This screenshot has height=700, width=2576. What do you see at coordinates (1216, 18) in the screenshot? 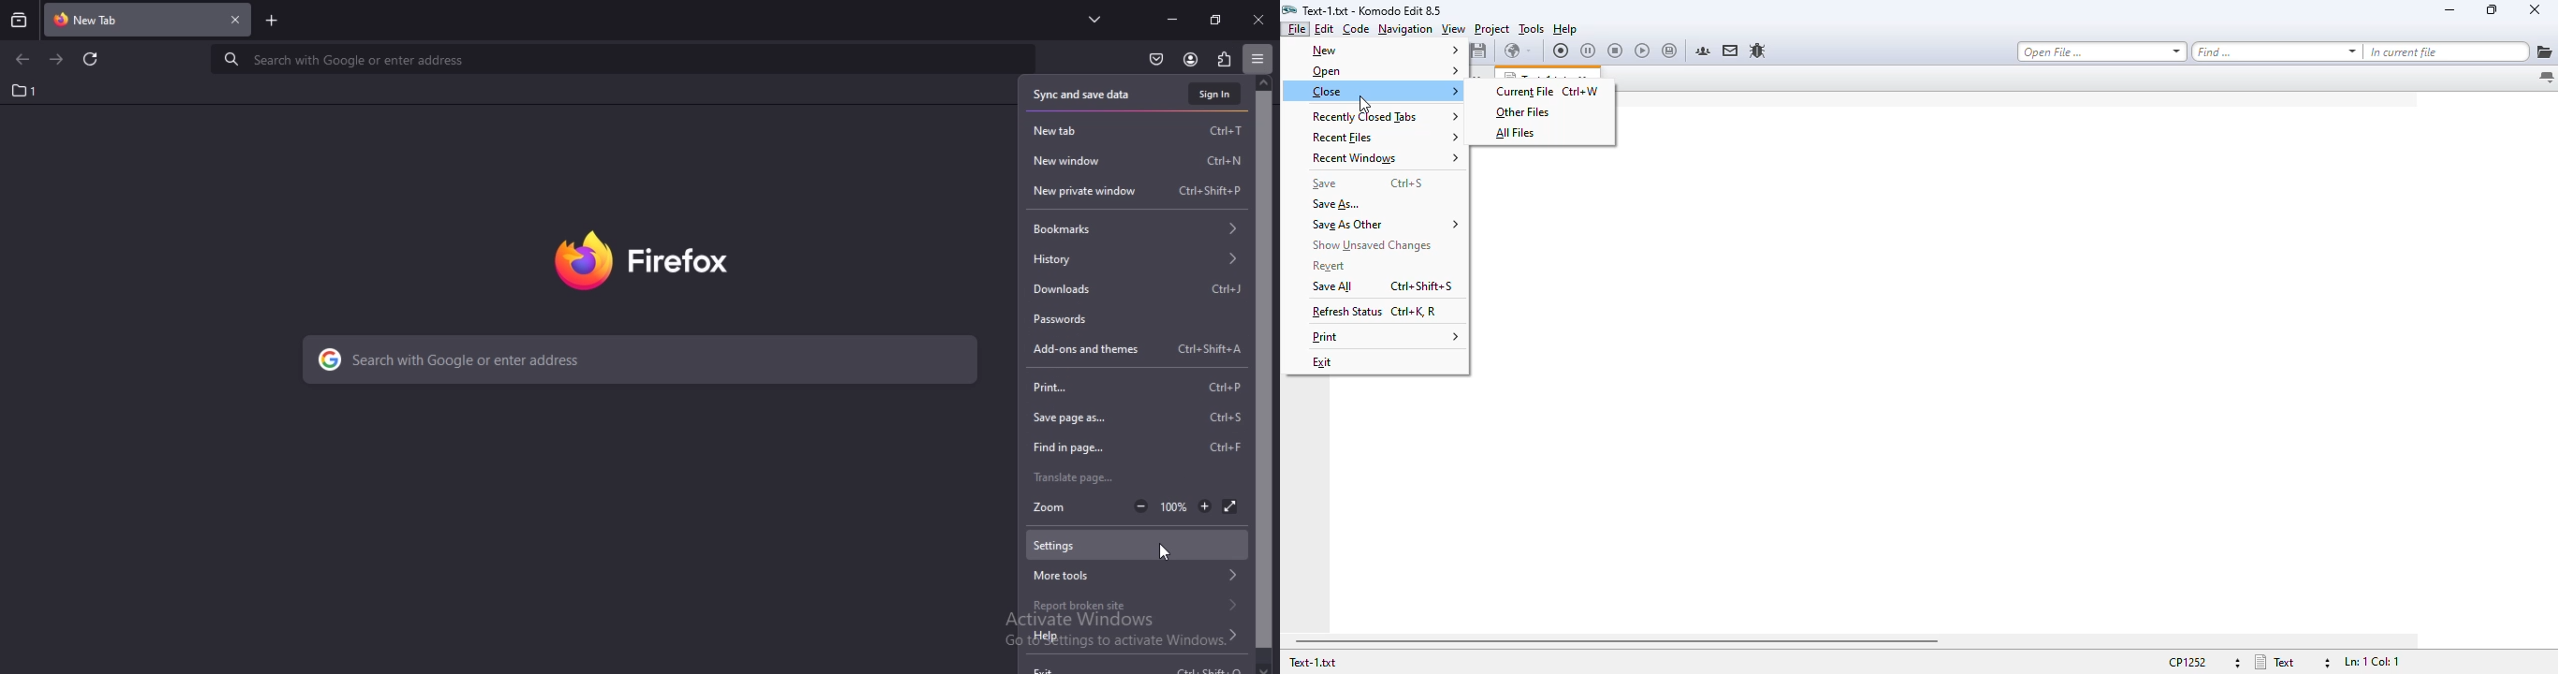
I see `restore windows` at bounding box center [1216, 18].